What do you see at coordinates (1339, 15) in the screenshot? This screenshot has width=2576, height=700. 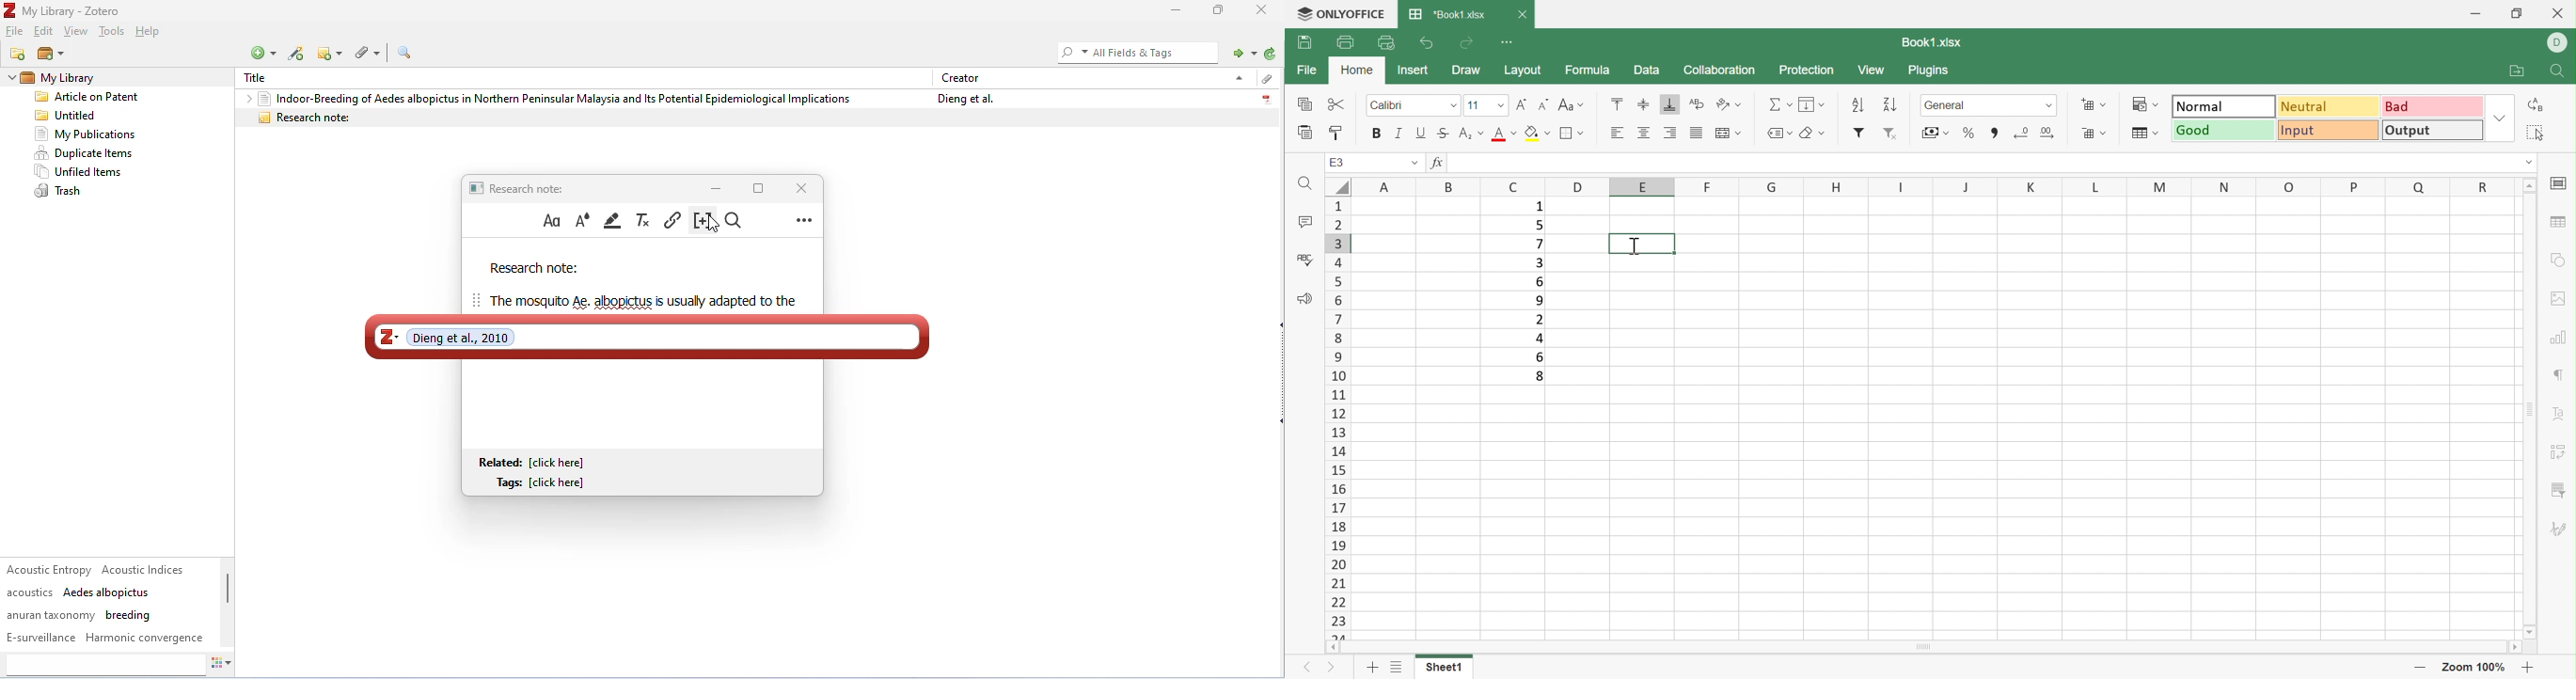 I see `ONLYOFFICE` at bounding box center [1339, 15].